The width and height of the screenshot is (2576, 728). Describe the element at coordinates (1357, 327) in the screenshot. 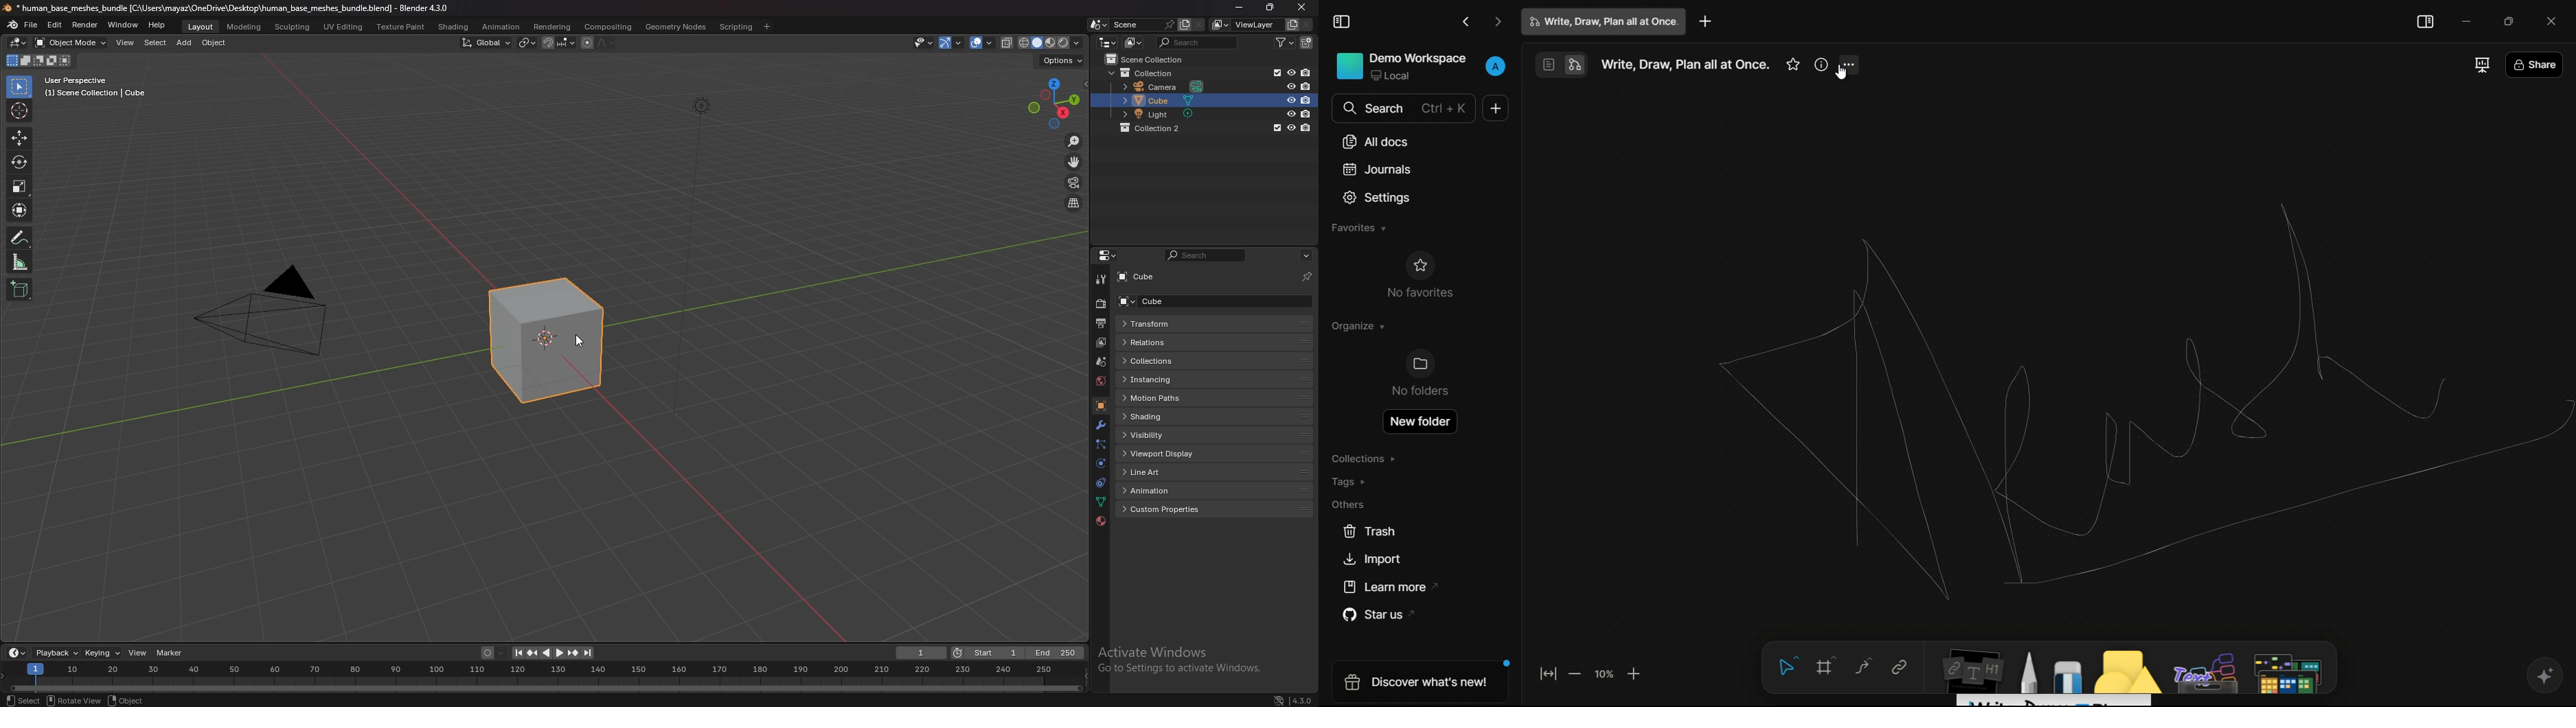

I see `organize` at that location.